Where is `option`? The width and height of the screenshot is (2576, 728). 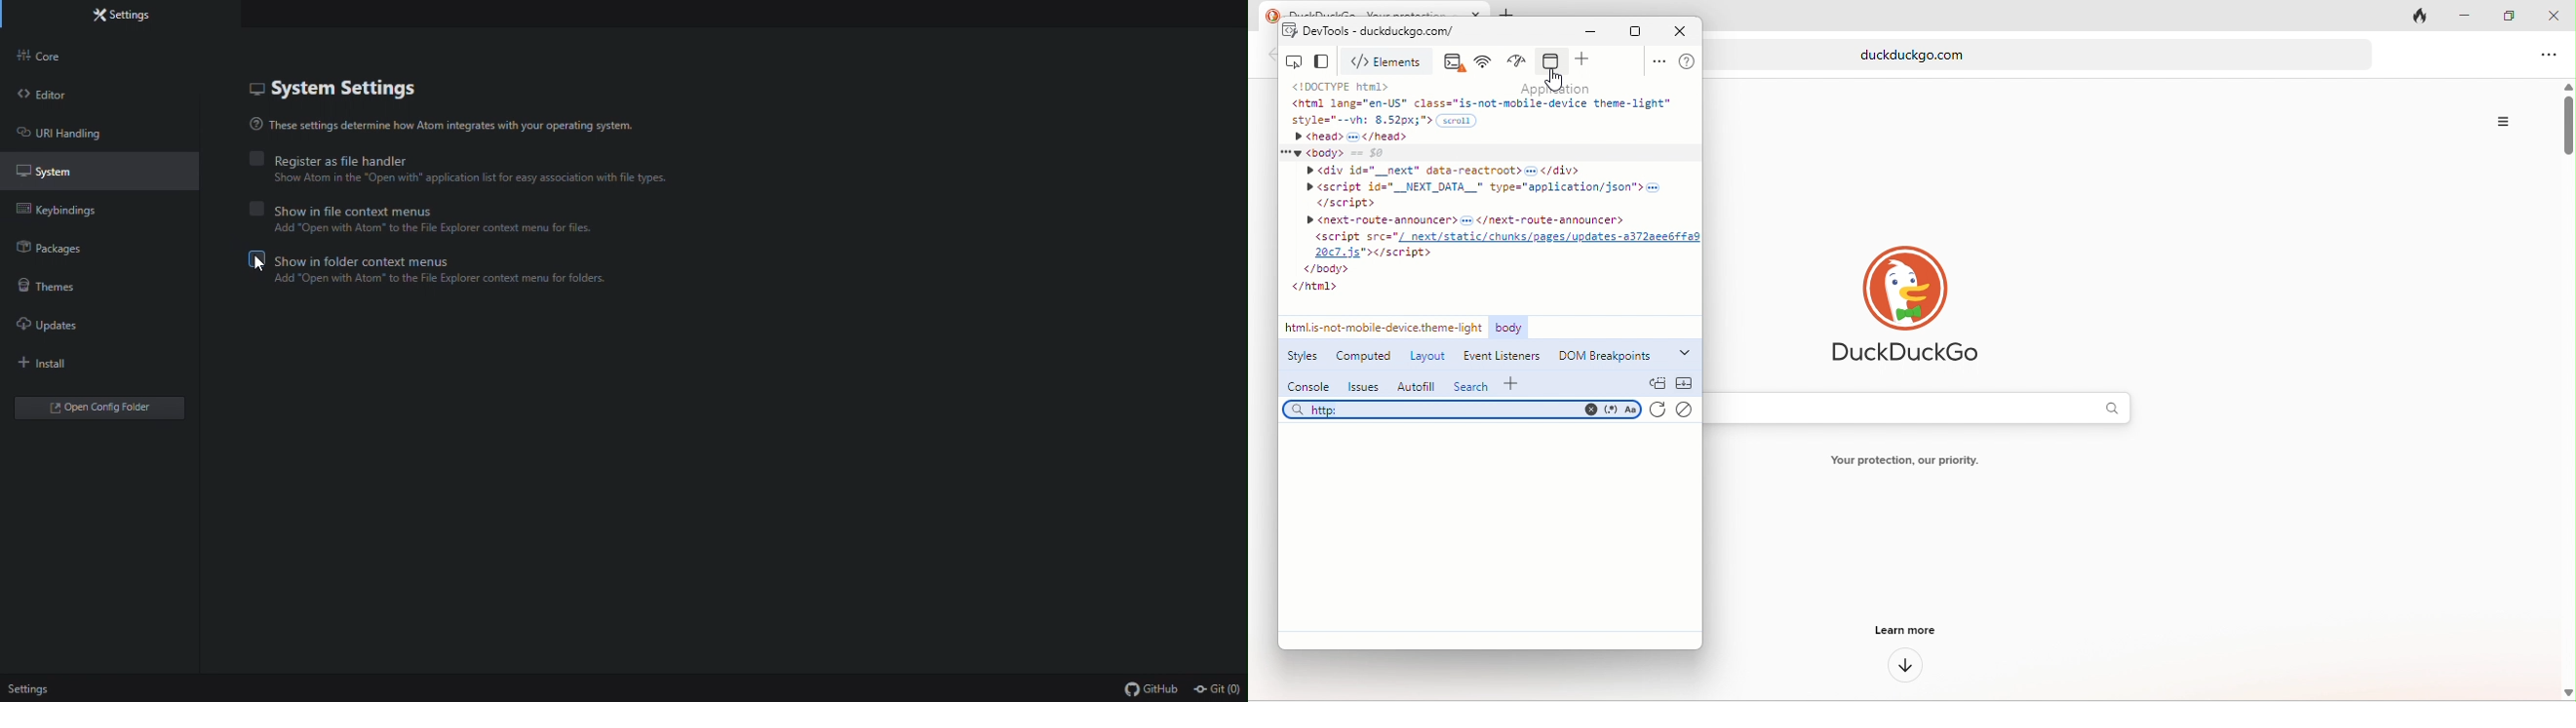
option is located at coordinates (1655, 63).